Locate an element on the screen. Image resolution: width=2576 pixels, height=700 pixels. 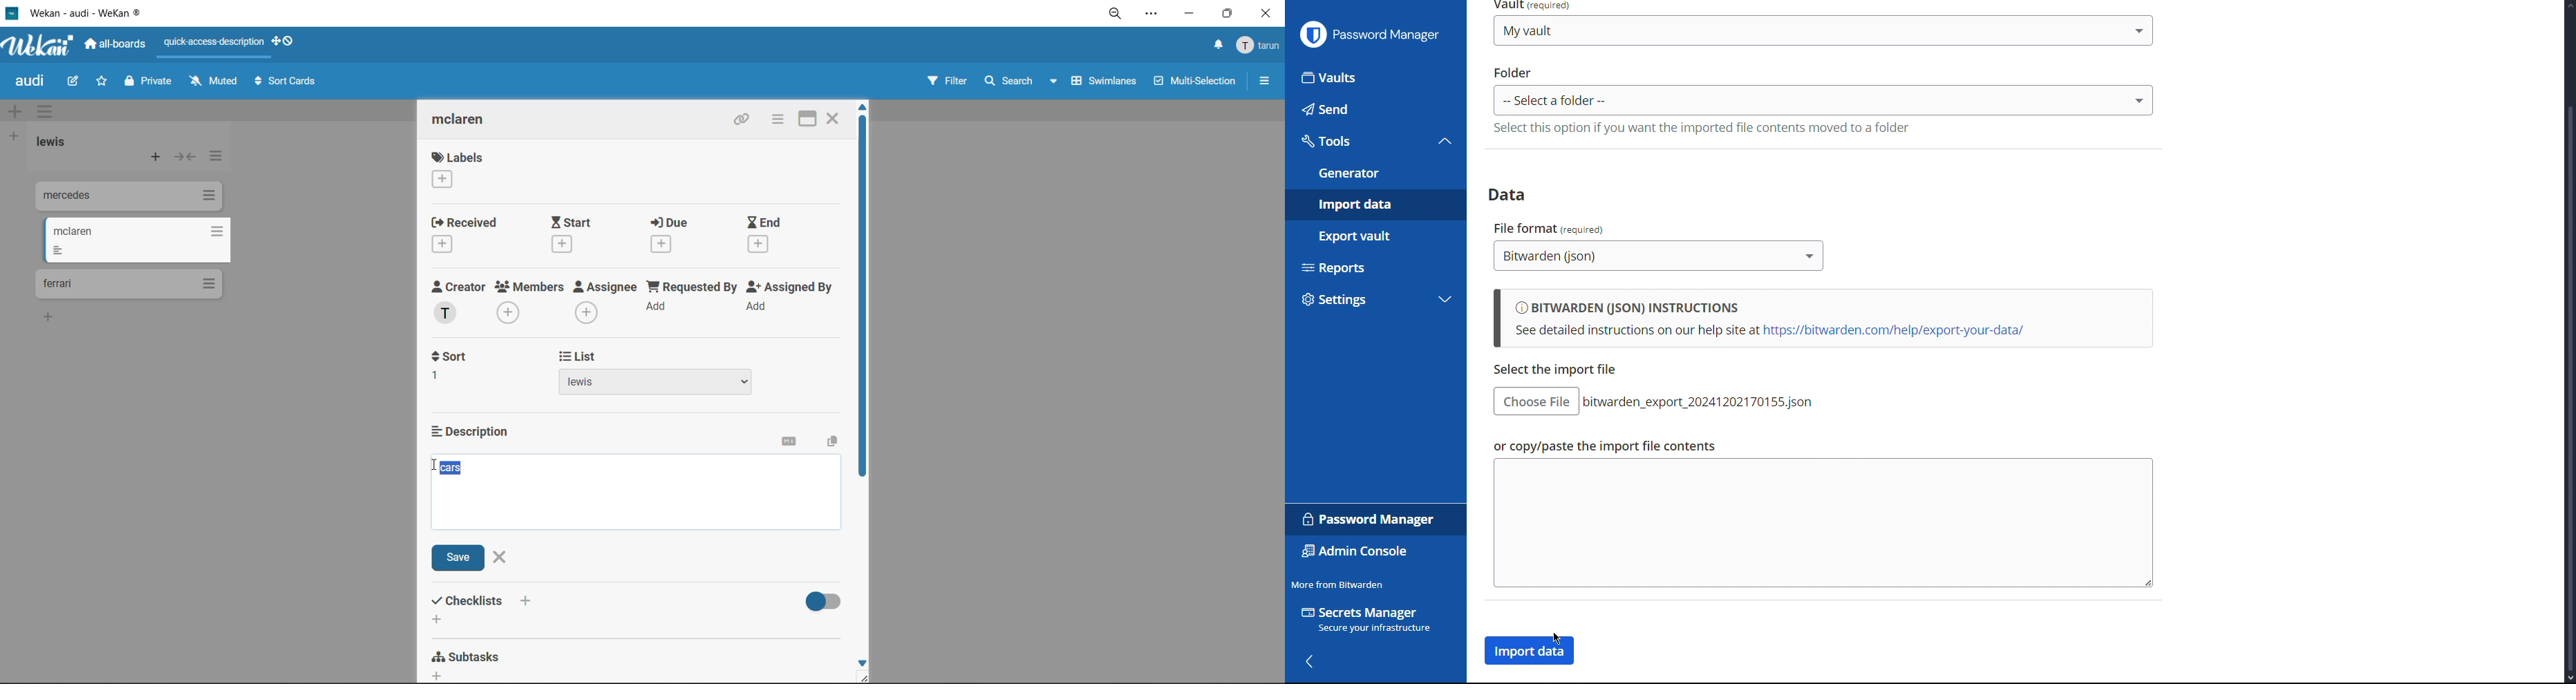
Password Manager is located at coordinates (1370, 33).